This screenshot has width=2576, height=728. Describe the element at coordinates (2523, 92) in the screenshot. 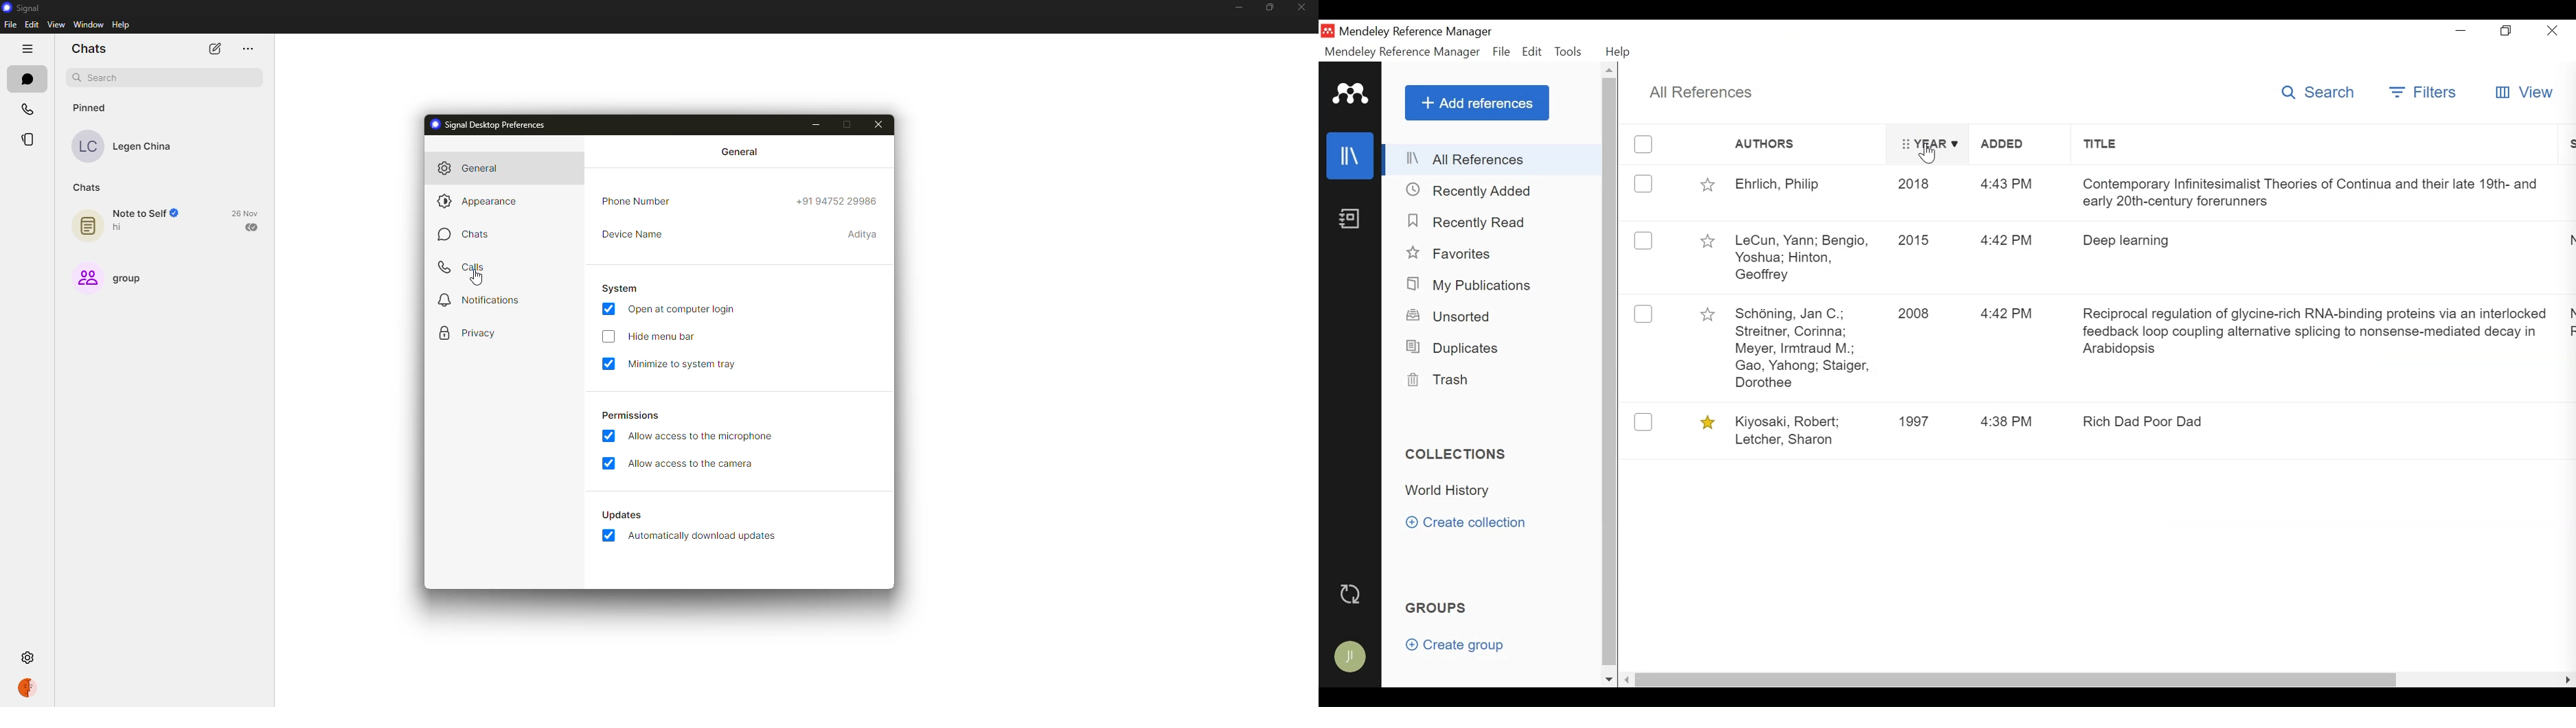

I see `View` at that location.